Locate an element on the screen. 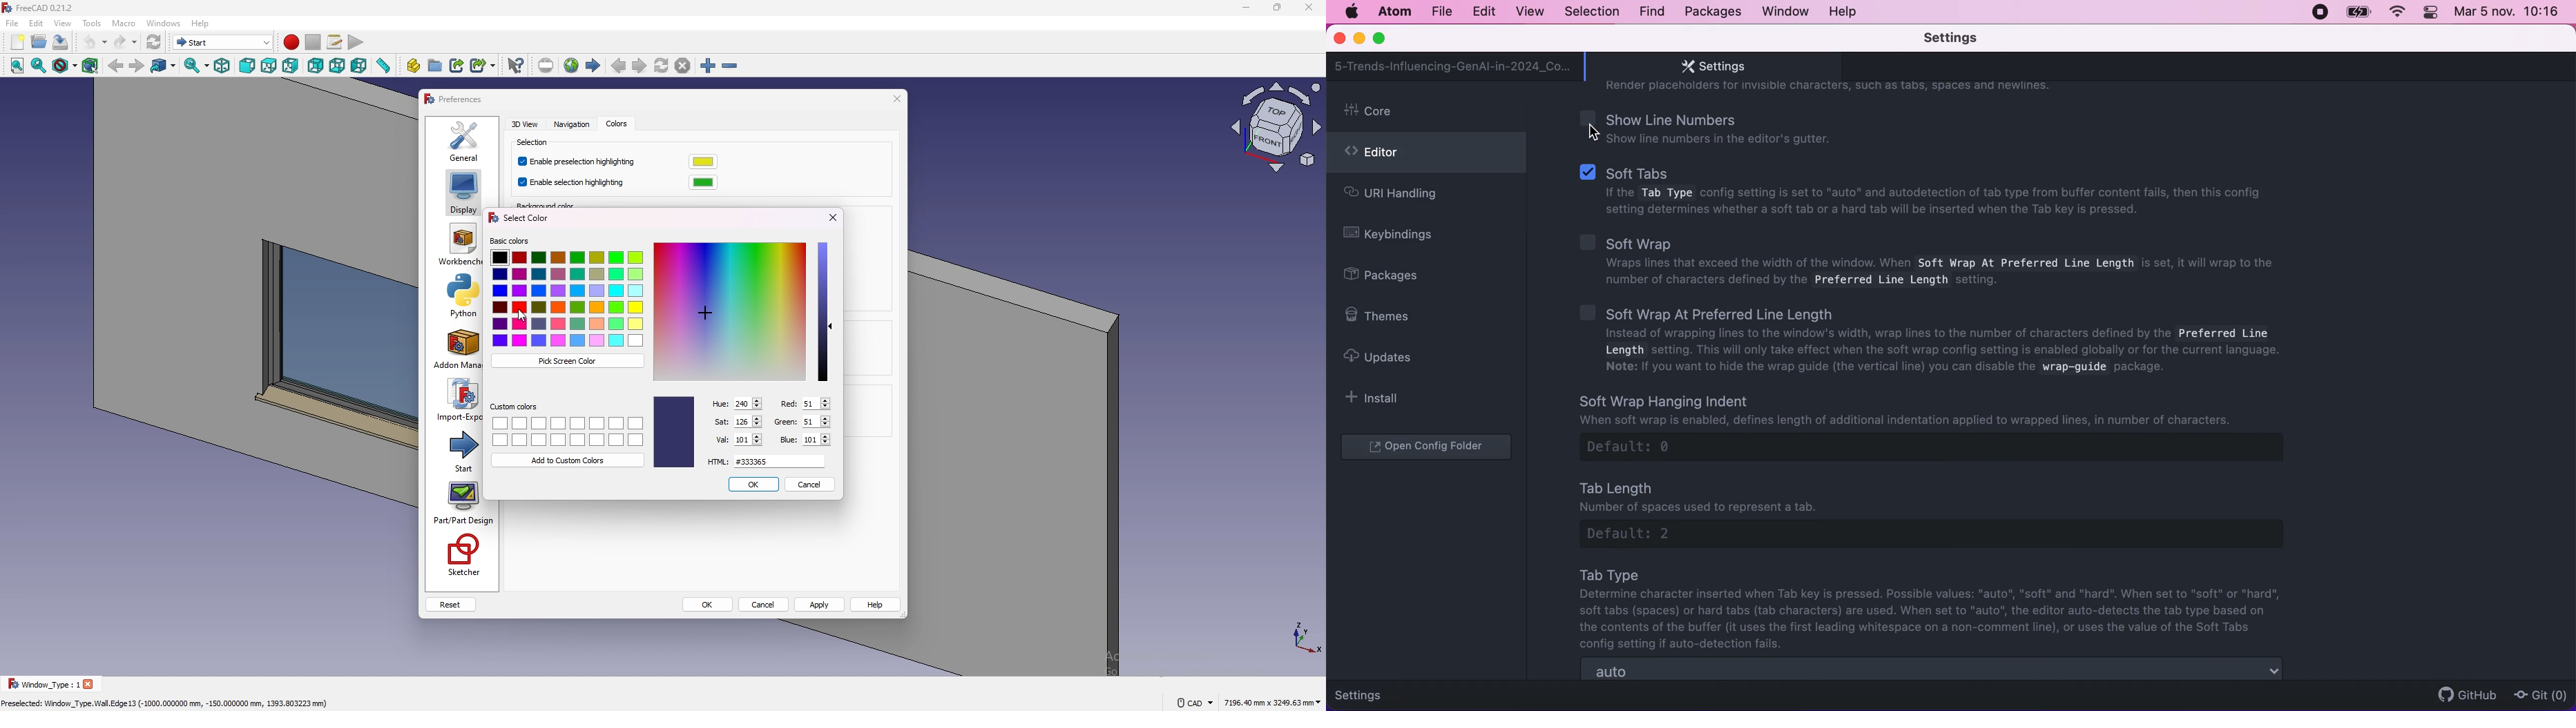 The width and height of the screenshot is (2576, 728). new is located at coordinates (17, 42).